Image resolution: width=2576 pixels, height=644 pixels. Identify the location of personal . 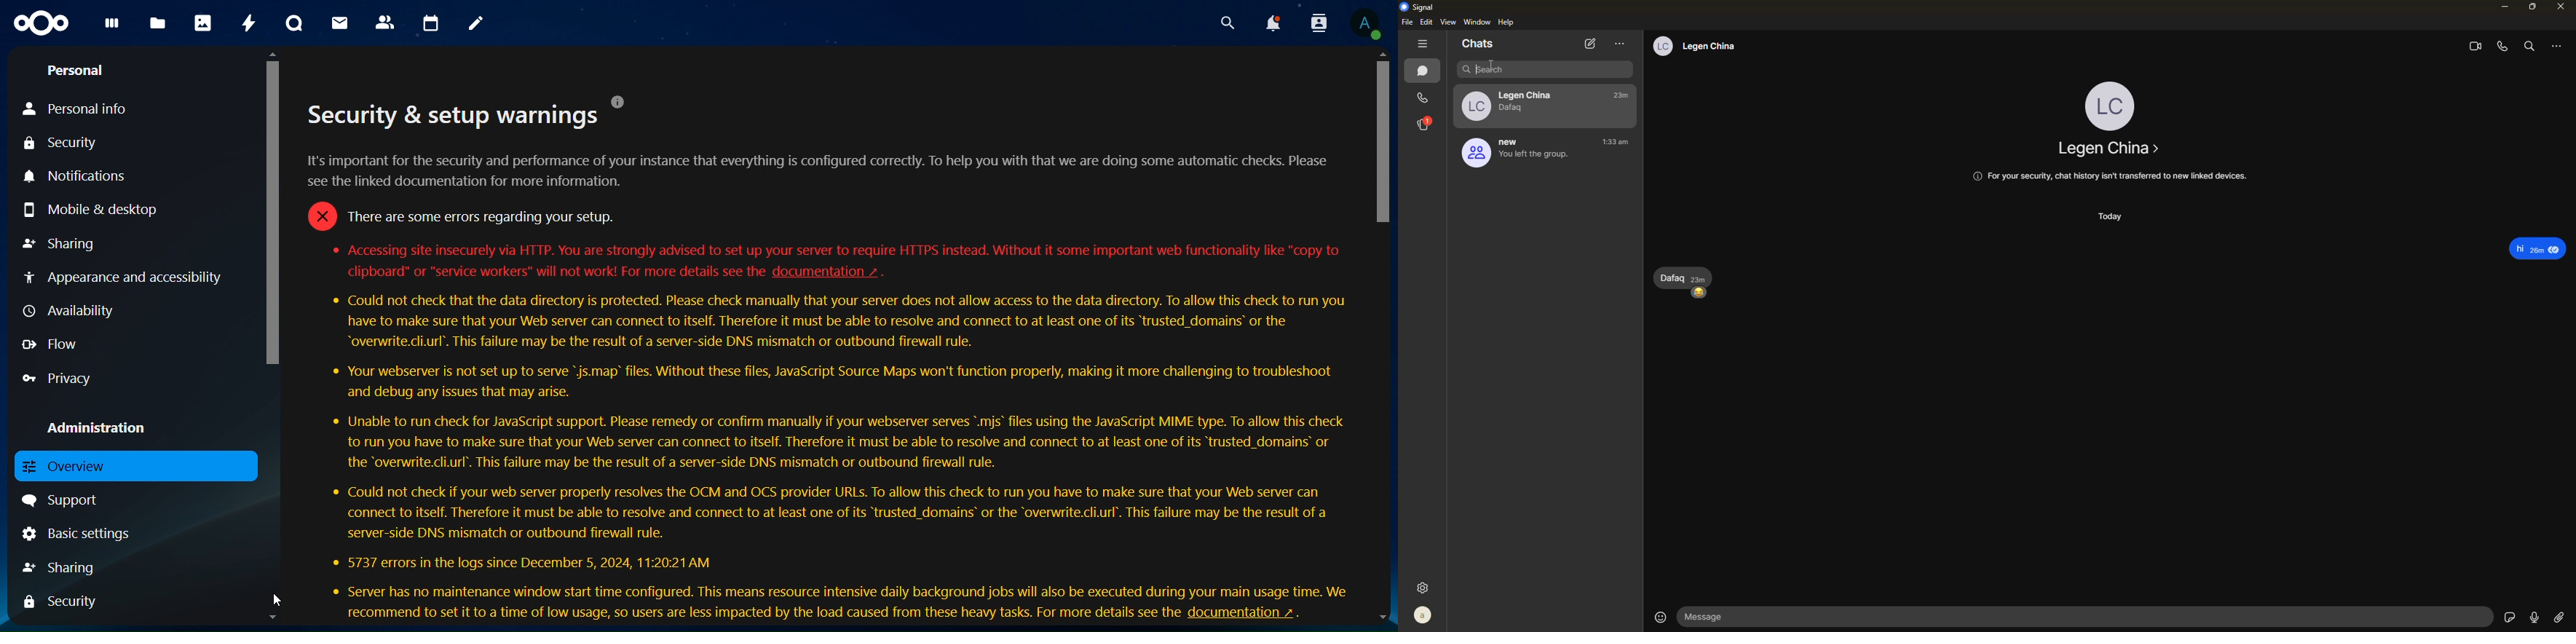
(76, 69).